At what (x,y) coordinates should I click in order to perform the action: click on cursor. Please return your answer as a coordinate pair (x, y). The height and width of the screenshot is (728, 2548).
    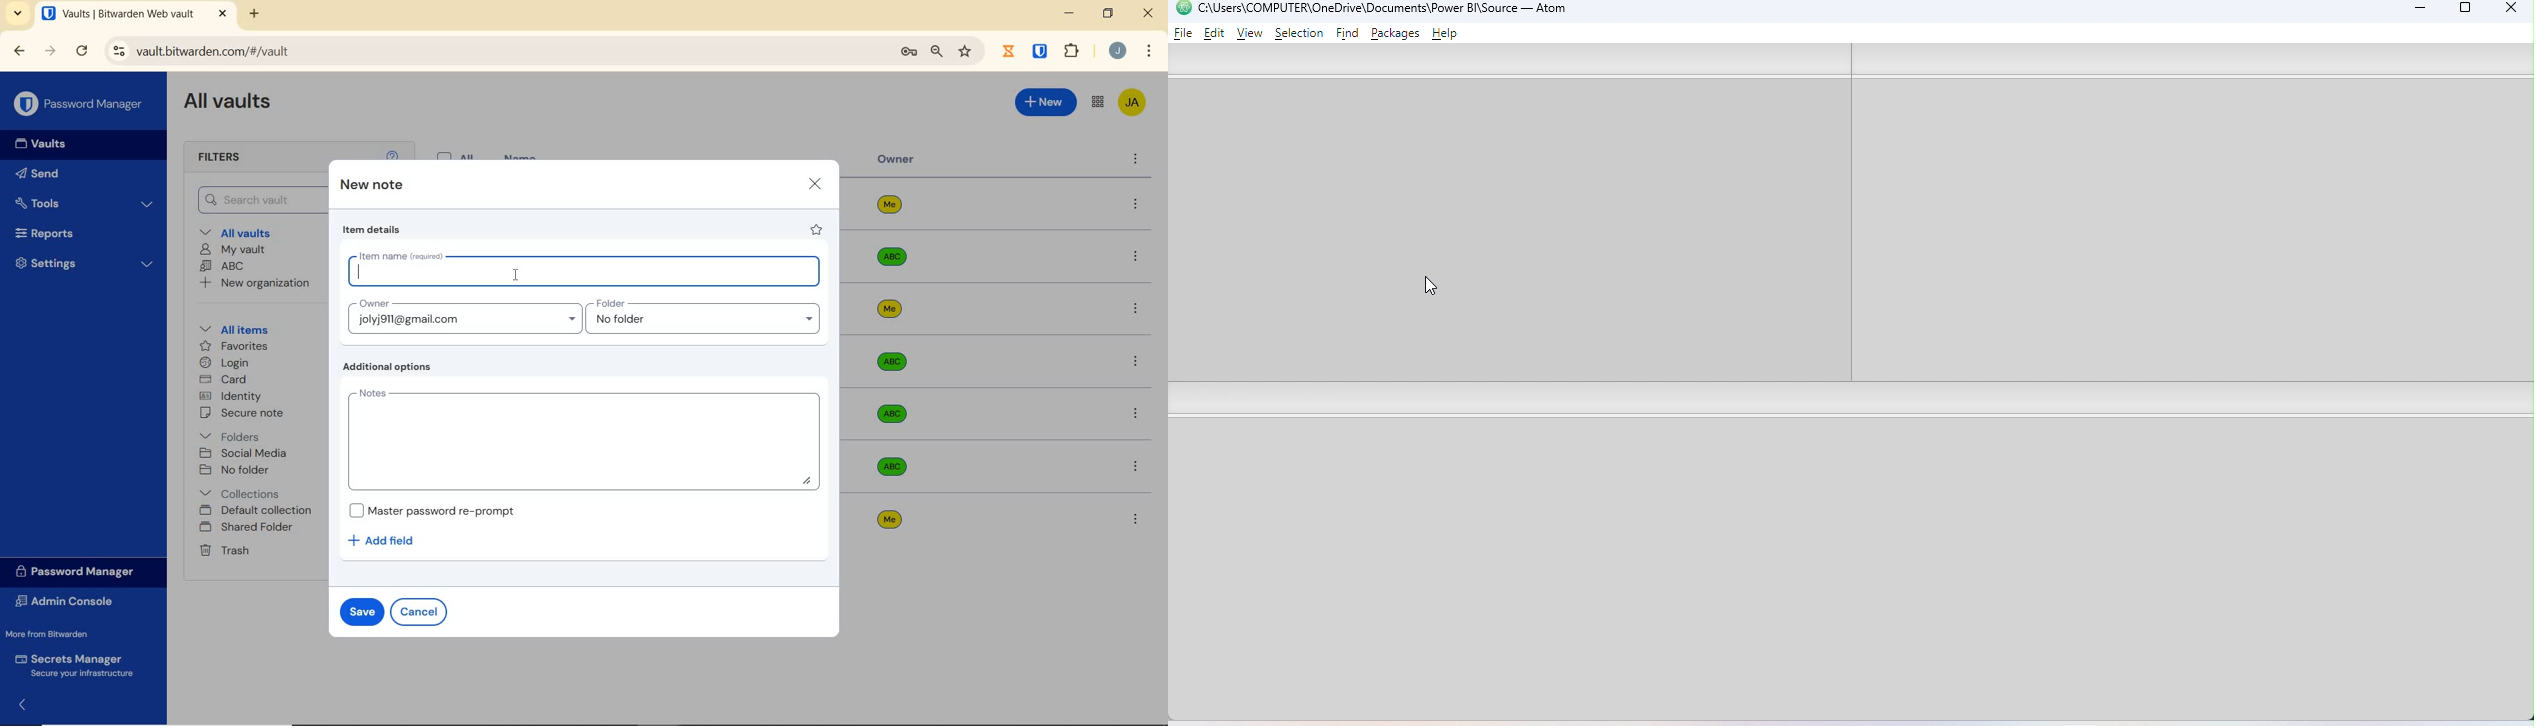
    Looking at the image, I should click on (1439, 288).